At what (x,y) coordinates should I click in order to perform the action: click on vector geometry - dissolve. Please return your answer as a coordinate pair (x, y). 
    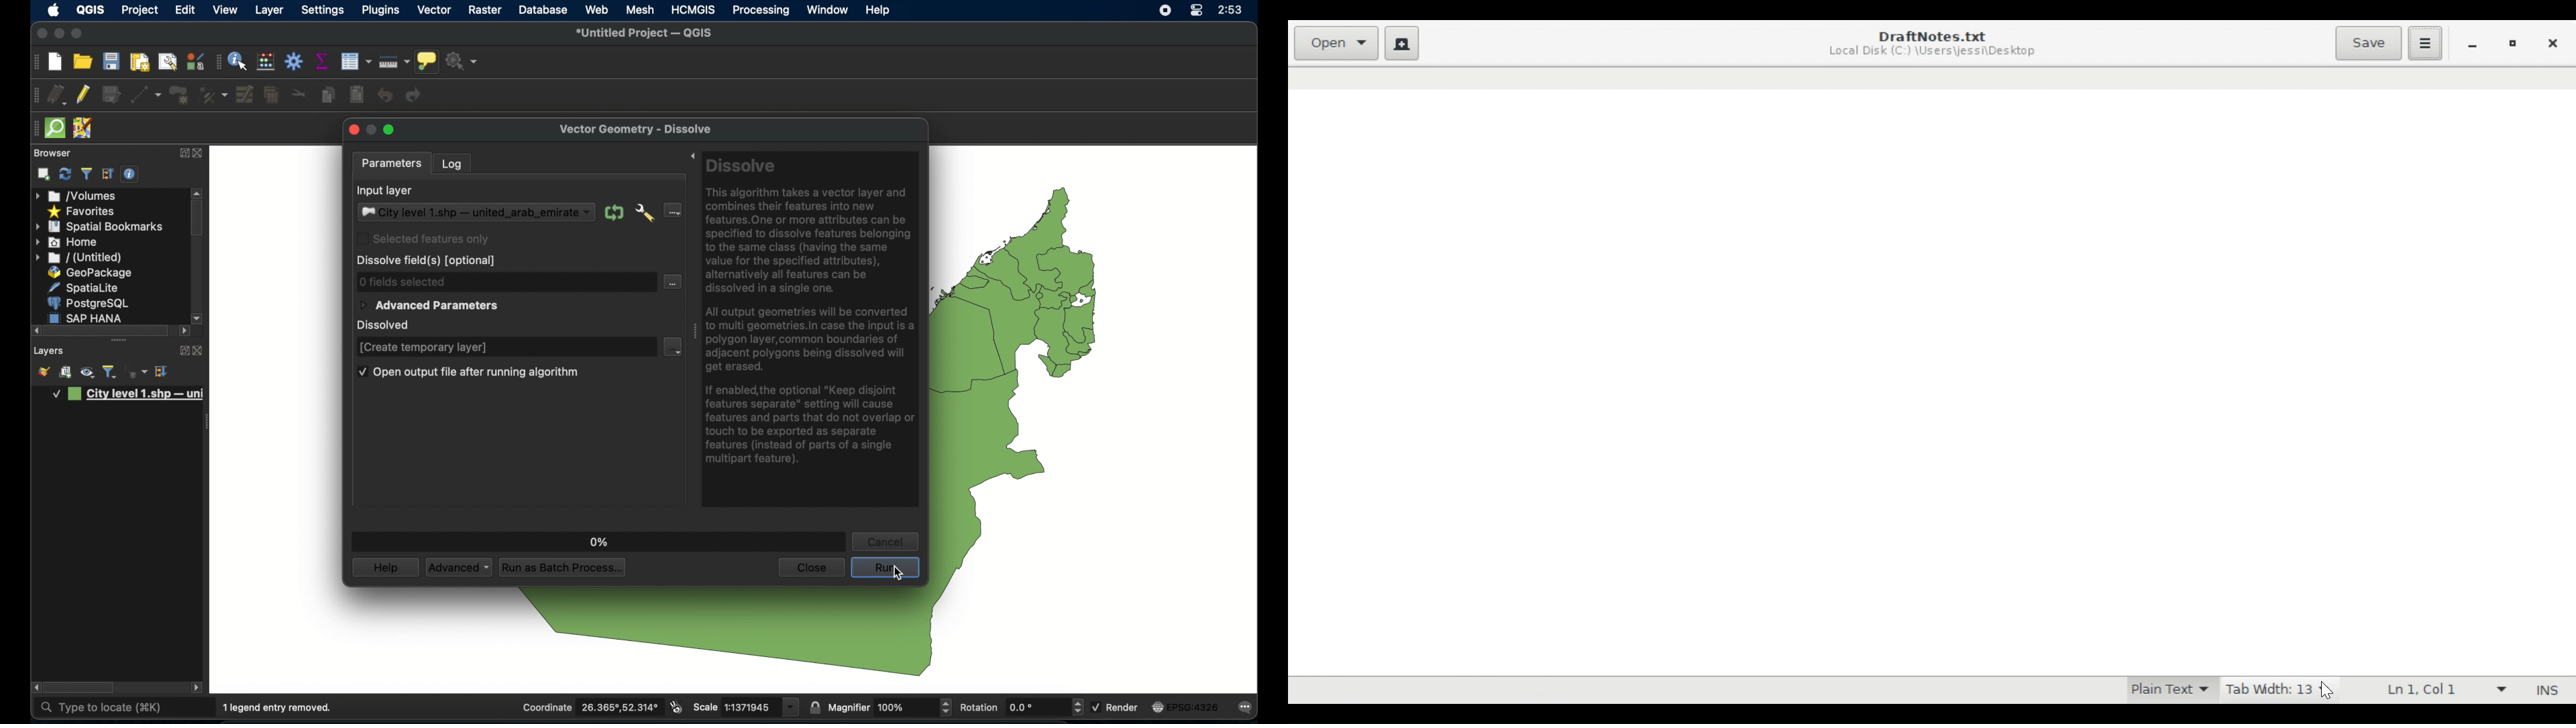
    Looking at the image, I should click on (637, 131).